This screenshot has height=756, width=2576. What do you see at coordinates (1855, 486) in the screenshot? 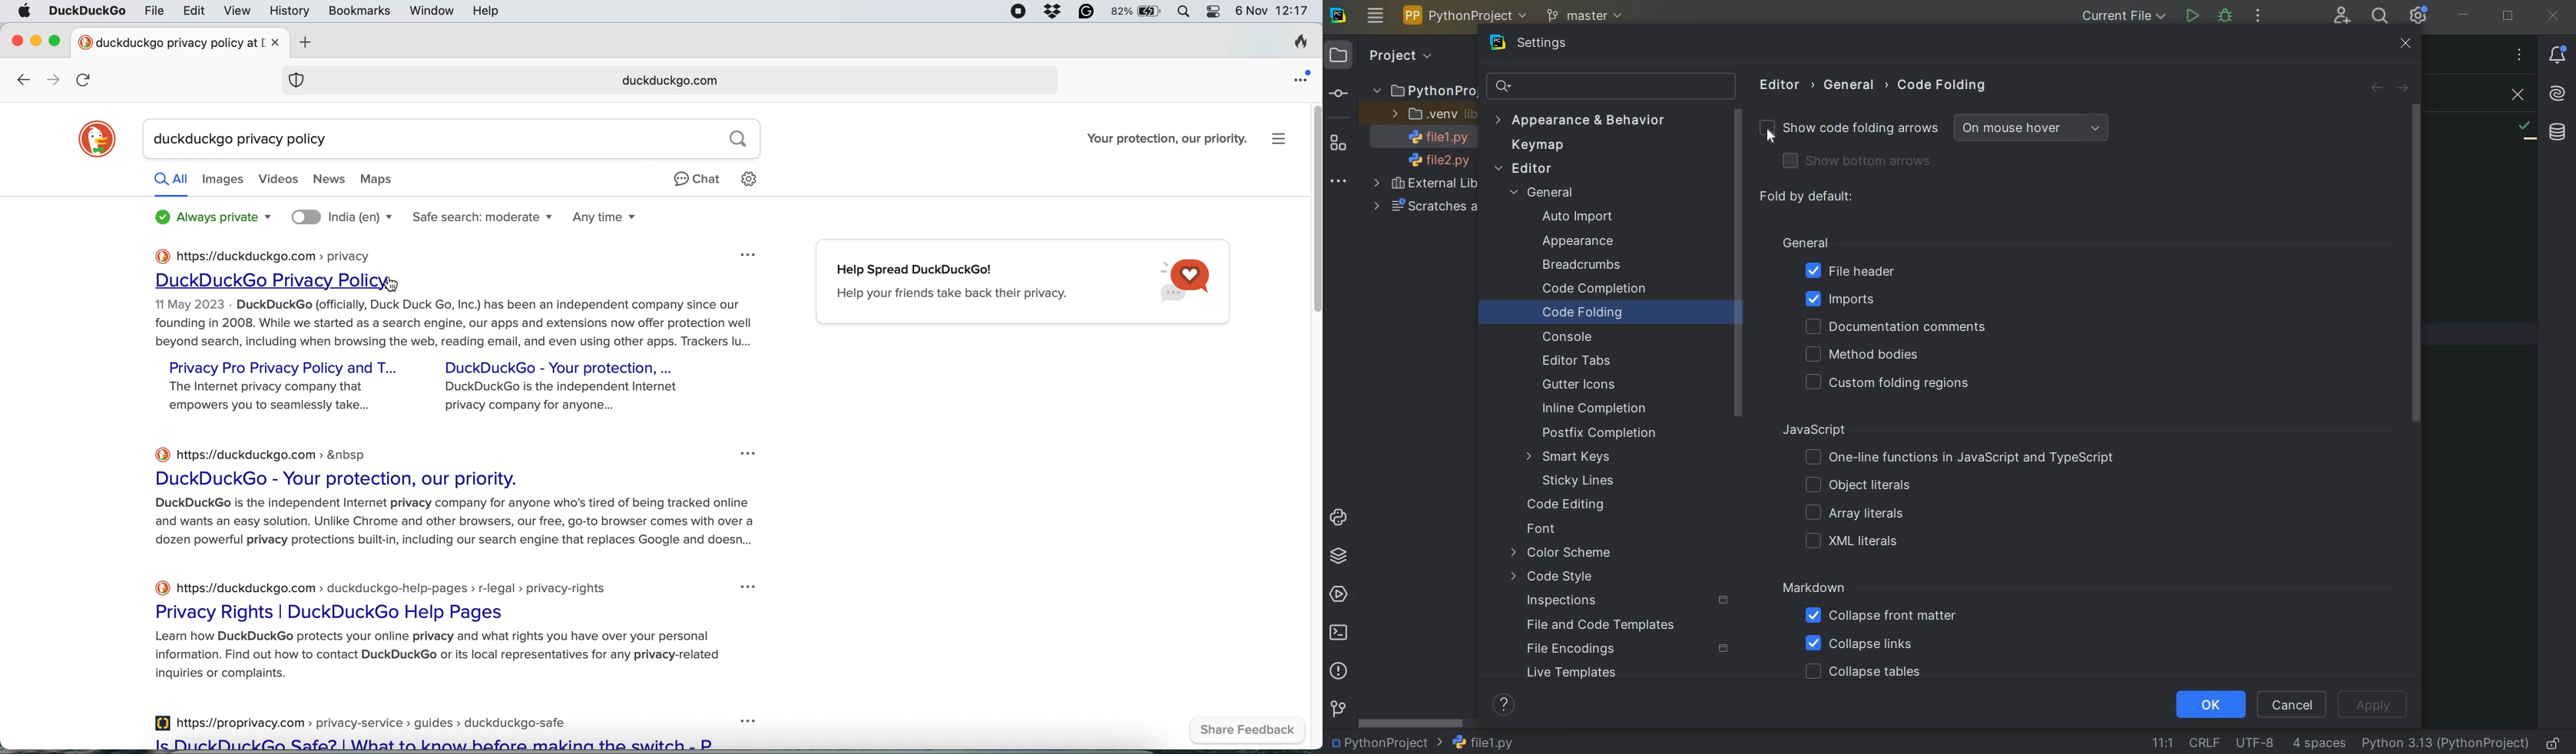
I see `OBJECT LITERALS` at bounding box center [1855, 486].